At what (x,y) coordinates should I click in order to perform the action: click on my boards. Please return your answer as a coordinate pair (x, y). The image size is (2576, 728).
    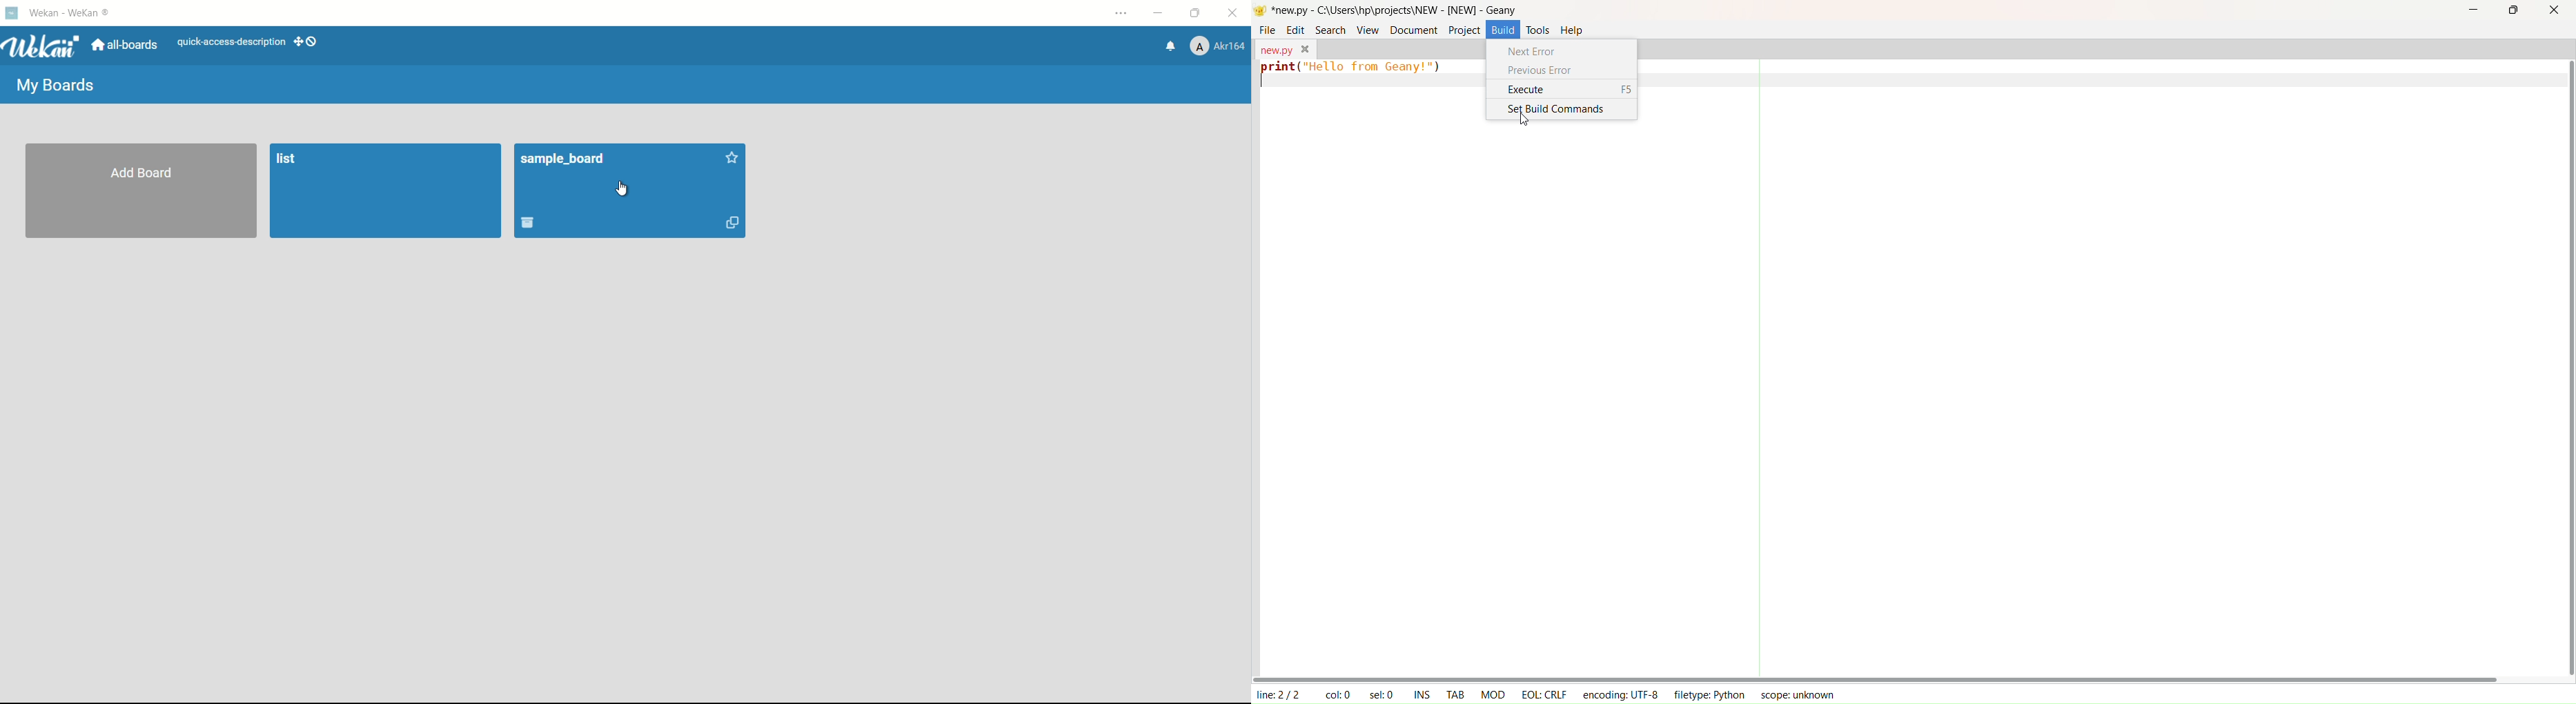
    Looking at the image, I should click on (57, 85).